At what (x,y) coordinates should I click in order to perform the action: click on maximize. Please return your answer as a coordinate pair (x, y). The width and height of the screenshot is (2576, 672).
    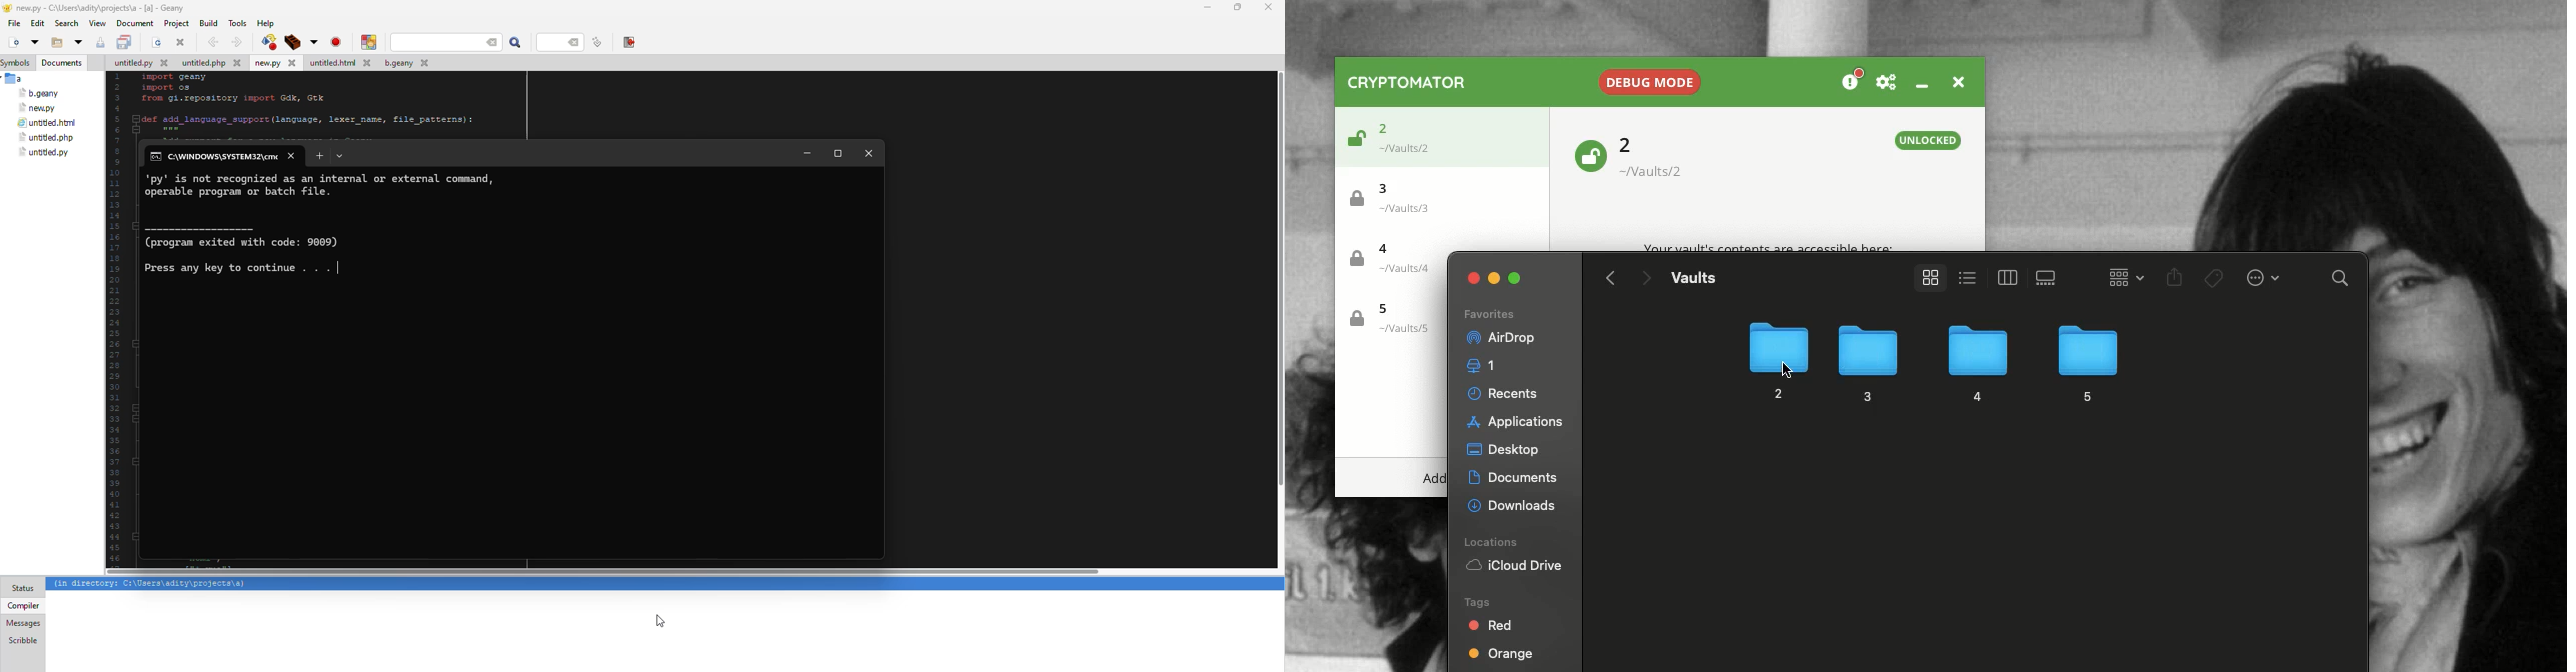
    Looking at the image, I should click on (839, 154).